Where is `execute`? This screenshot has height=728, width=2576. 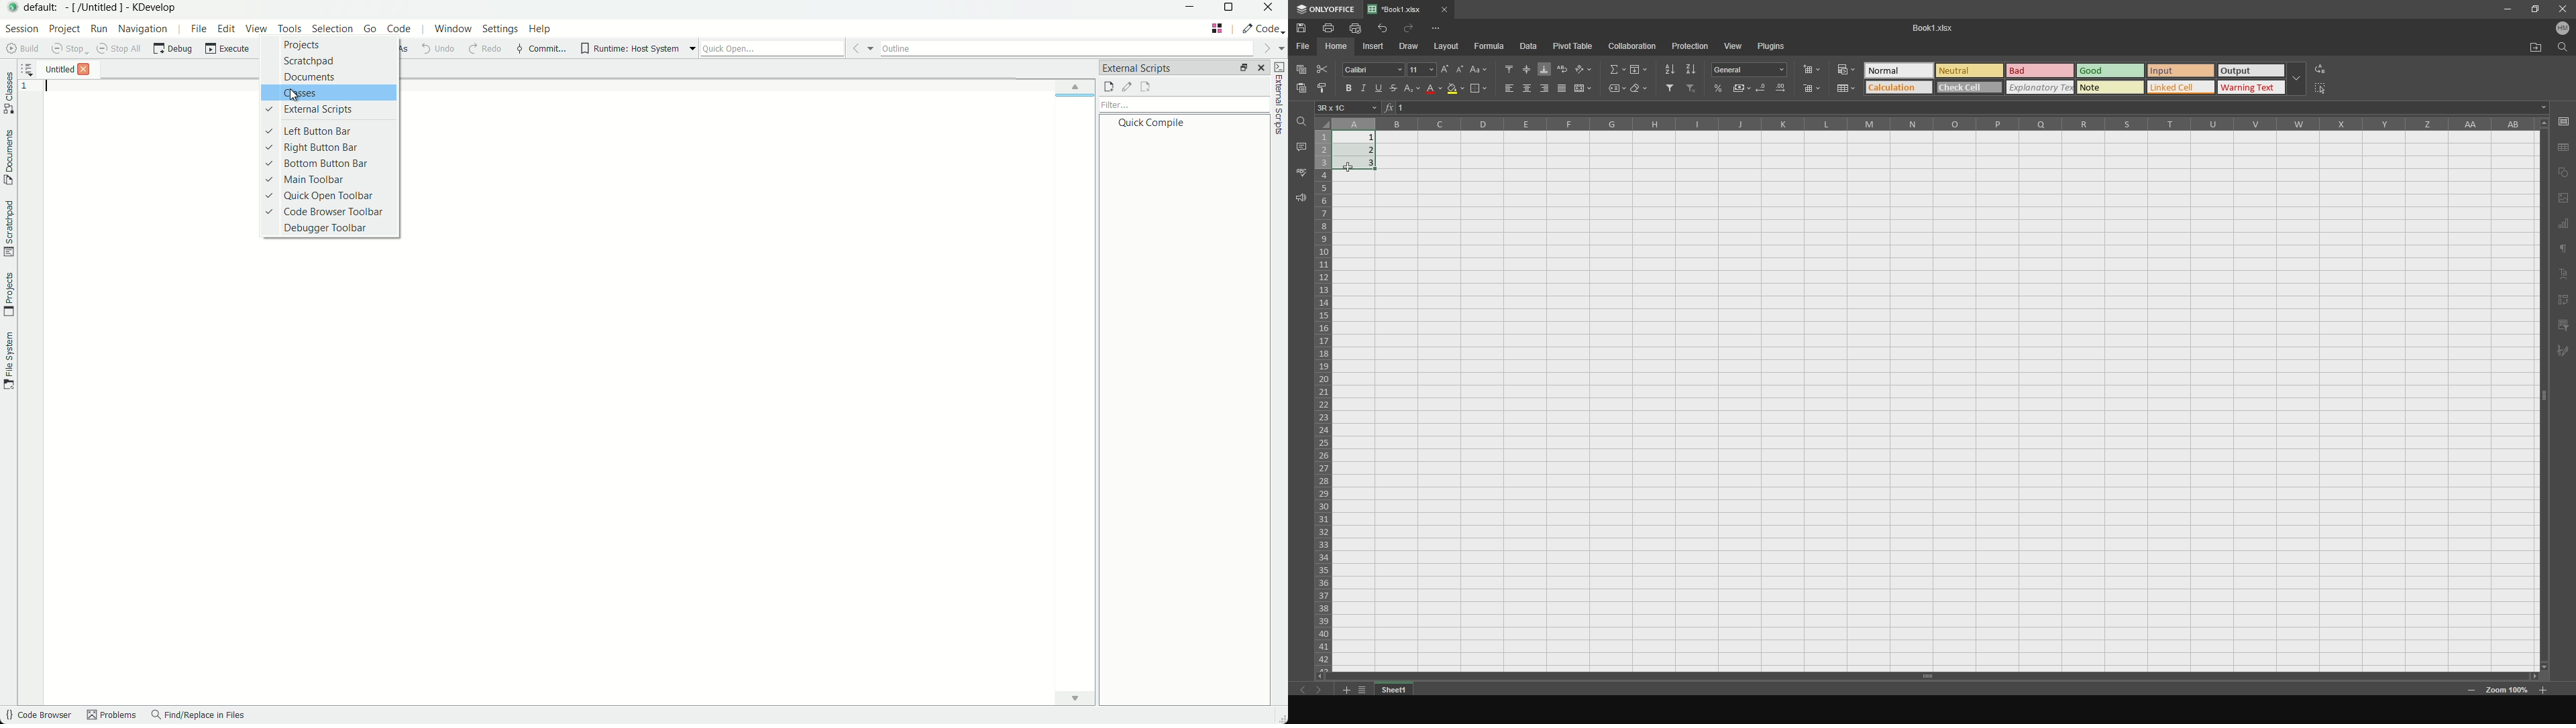 execute is located at coordinates (225, 51).